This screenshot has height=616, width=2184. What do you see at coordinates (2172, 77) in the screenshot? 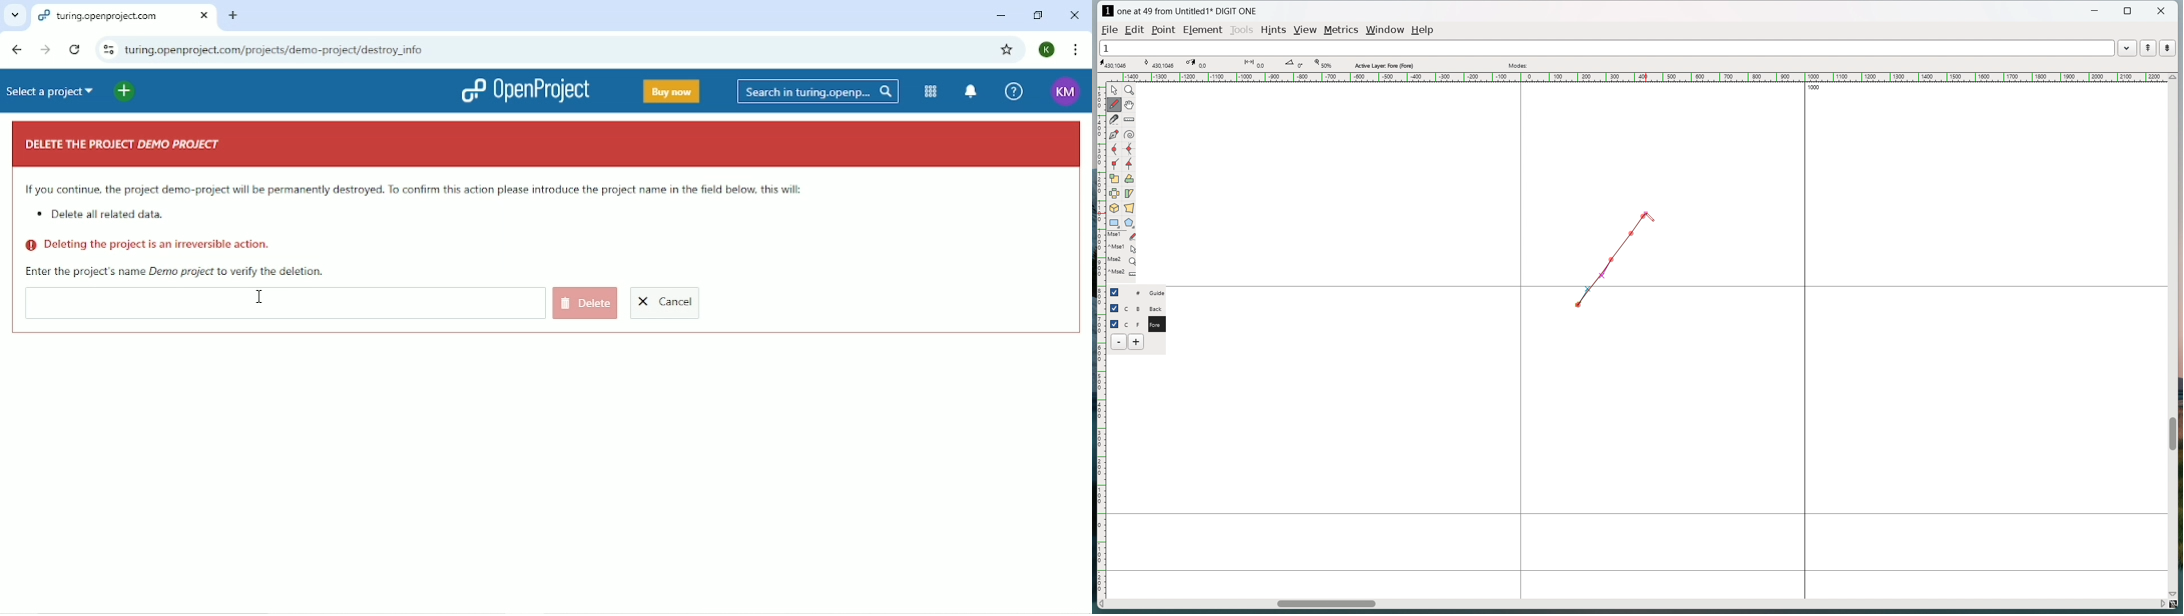
I see `scroll up` at bounding box center [2172, 77].